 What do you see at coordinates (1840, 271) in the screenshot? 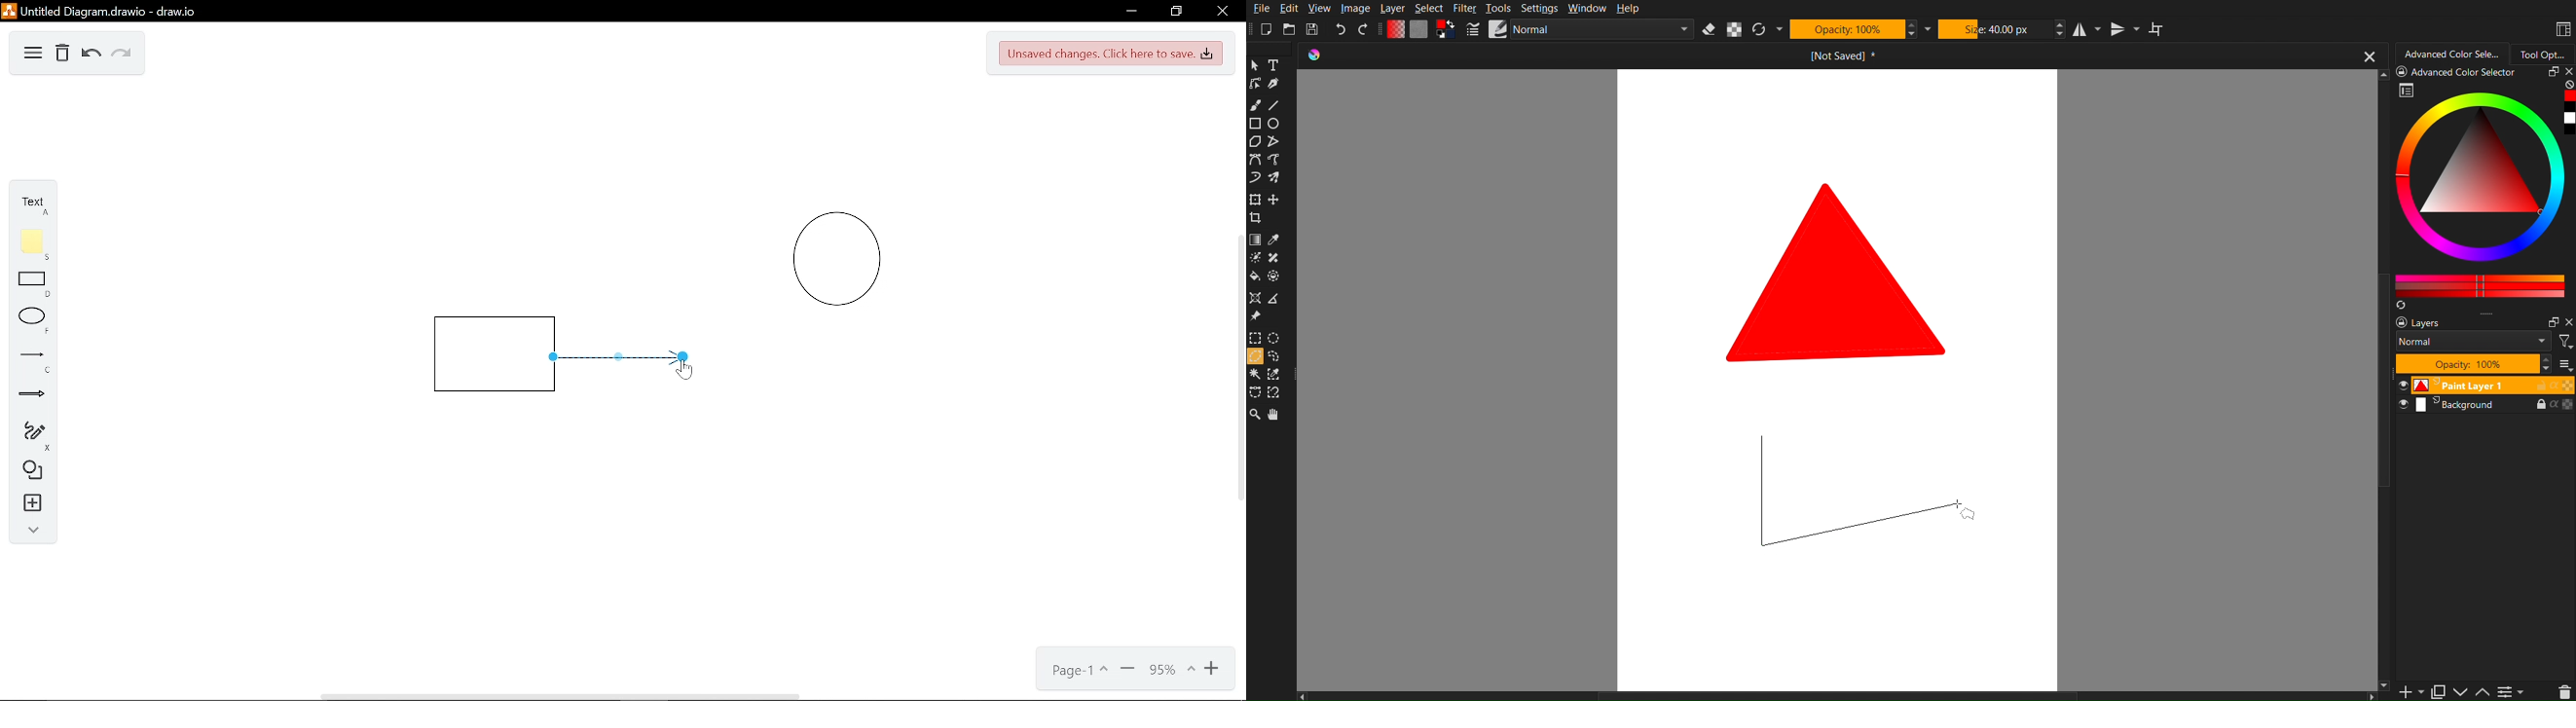
I see `Shape` at bounding box center [1840, 271].